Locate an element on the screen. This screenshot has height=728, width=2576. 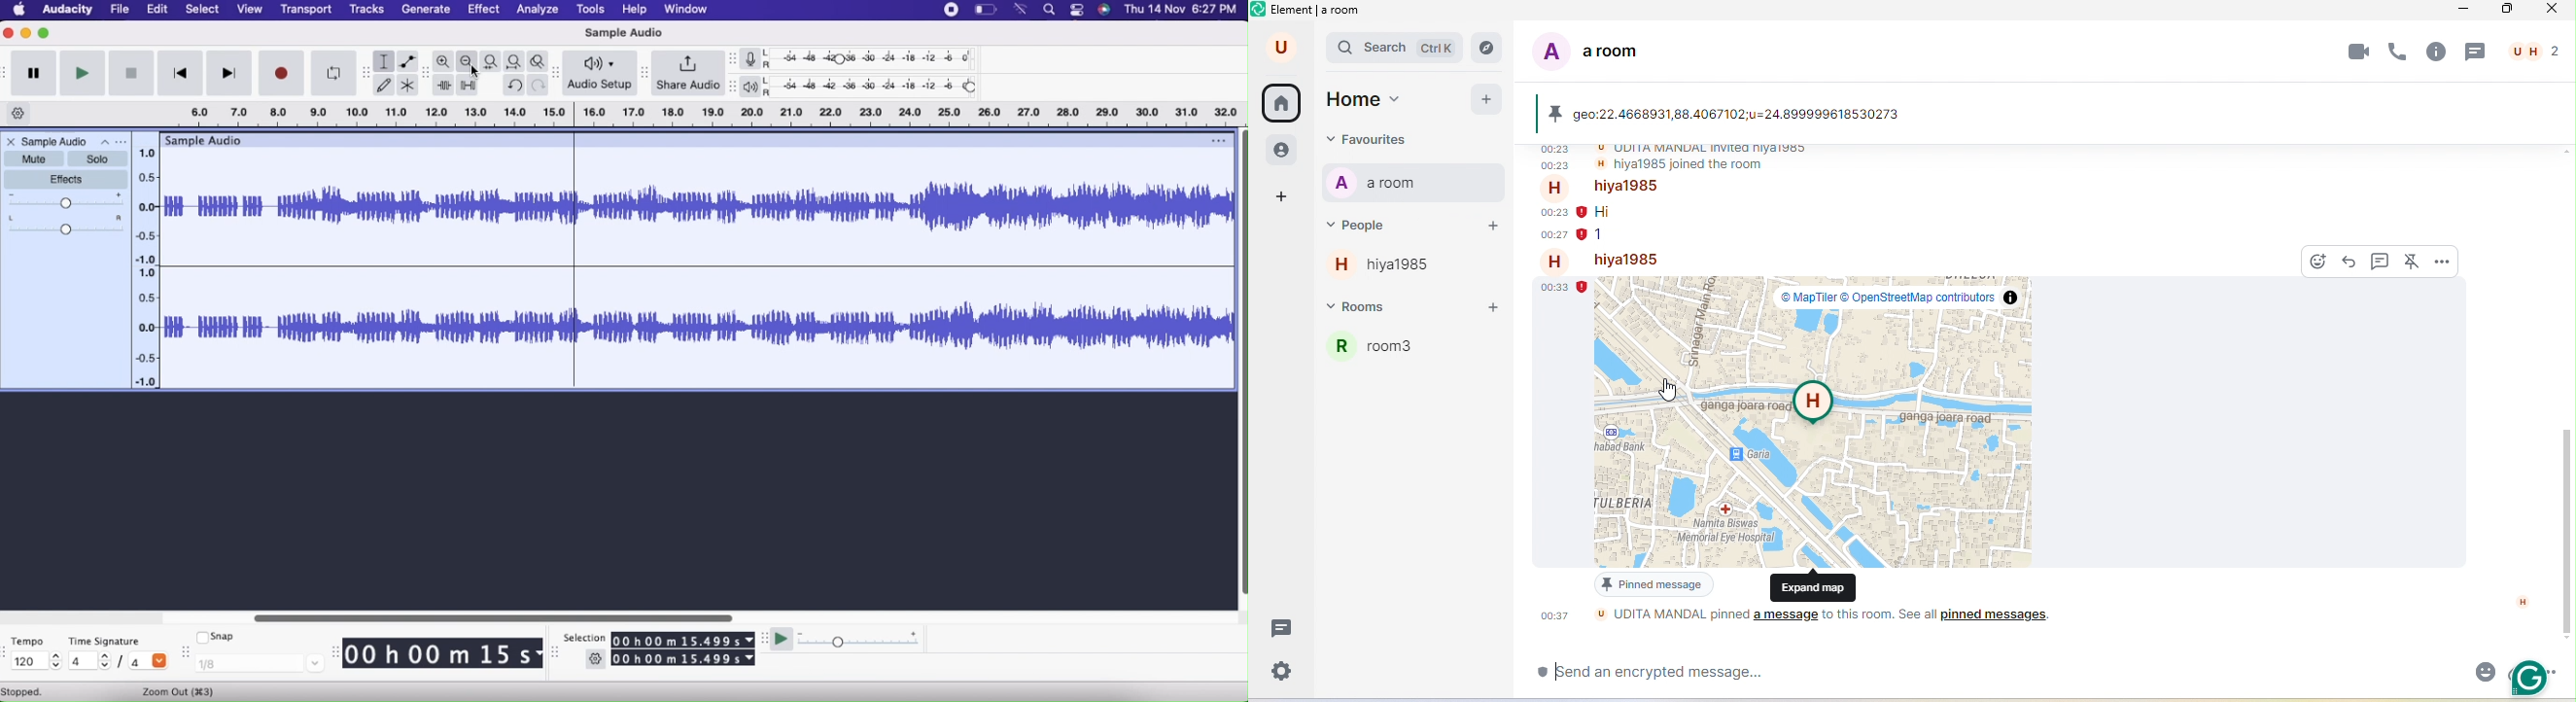
Transport is located at coordinates (307, 11).